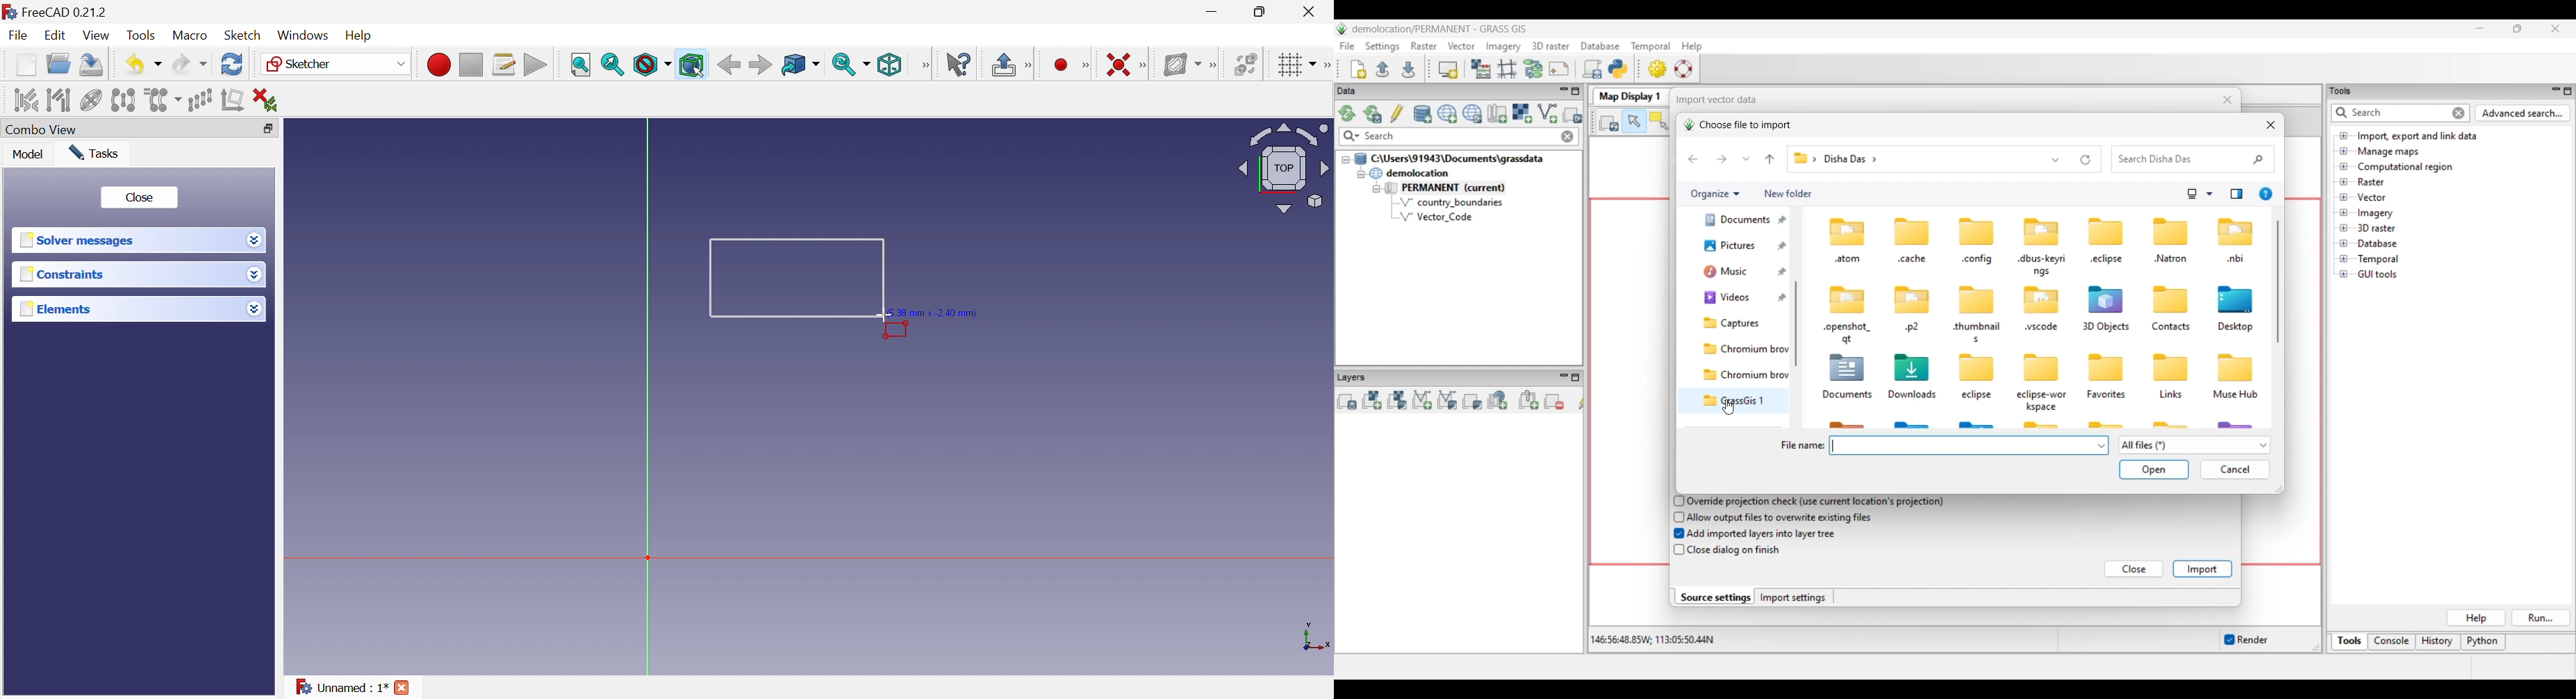 The height and width of the screenshot is (700, 2576). What do you see at coordinates (188, 35) in the screenshot?
I see `Macro` at bounding box center [188, 35].